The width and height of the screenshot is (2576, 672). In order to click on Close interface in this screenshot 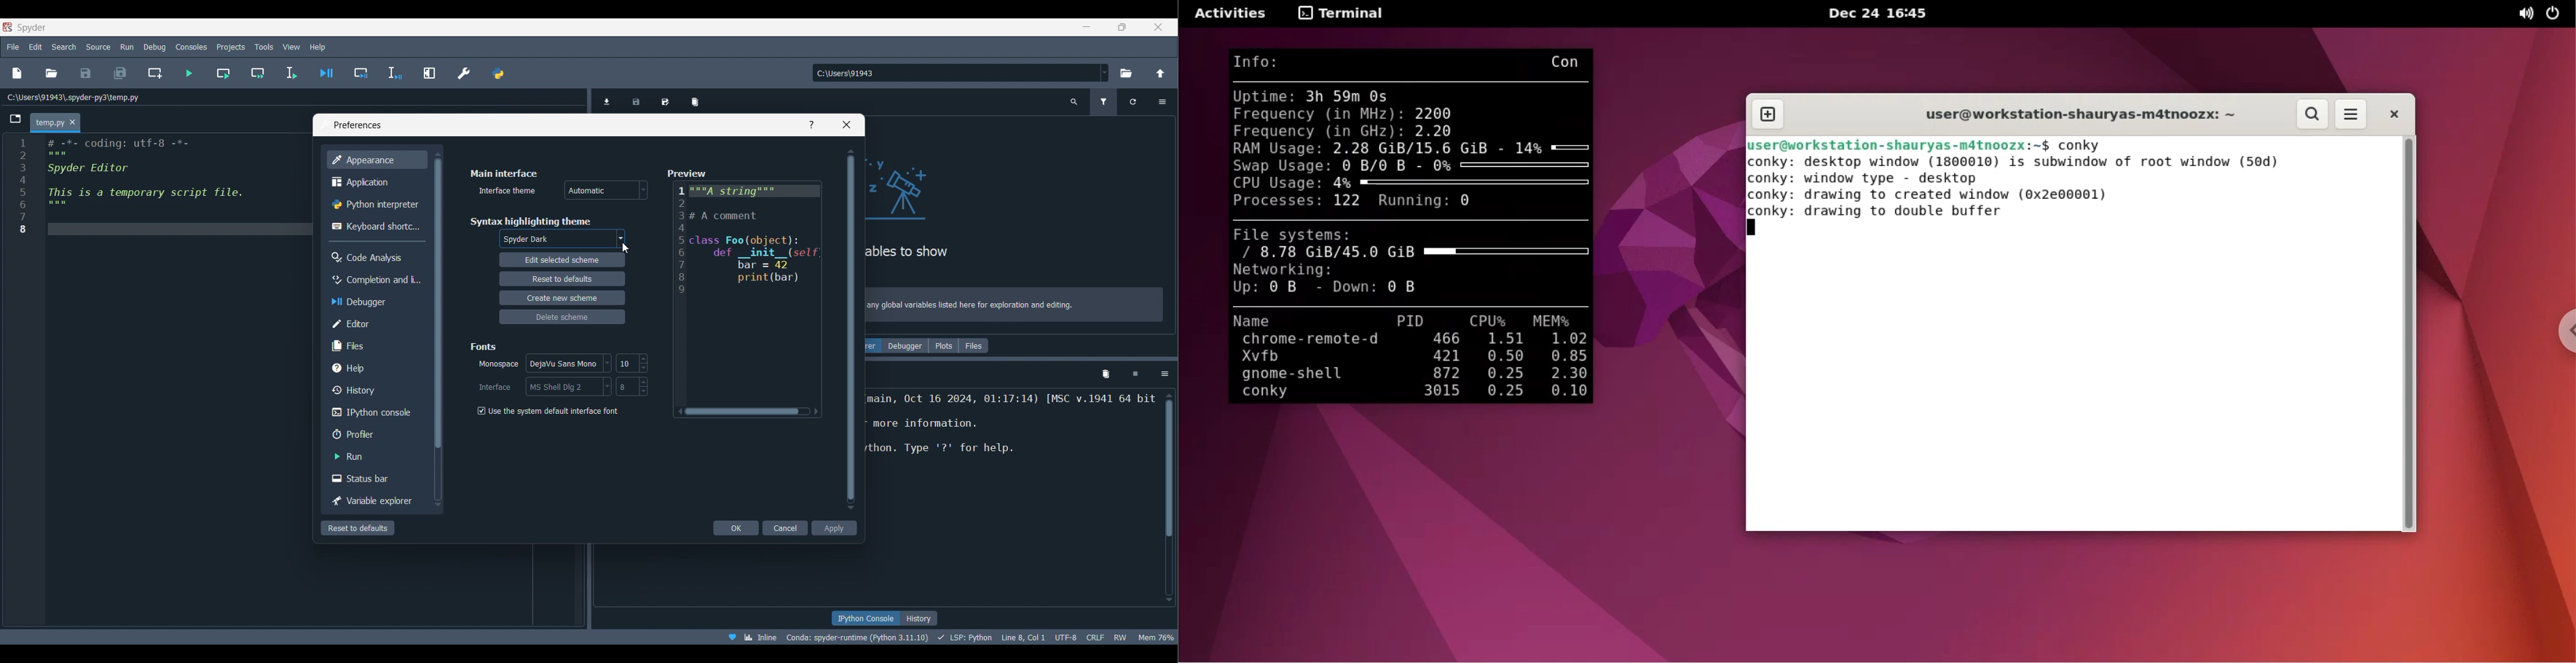, I will do `click(1159, 27)`.